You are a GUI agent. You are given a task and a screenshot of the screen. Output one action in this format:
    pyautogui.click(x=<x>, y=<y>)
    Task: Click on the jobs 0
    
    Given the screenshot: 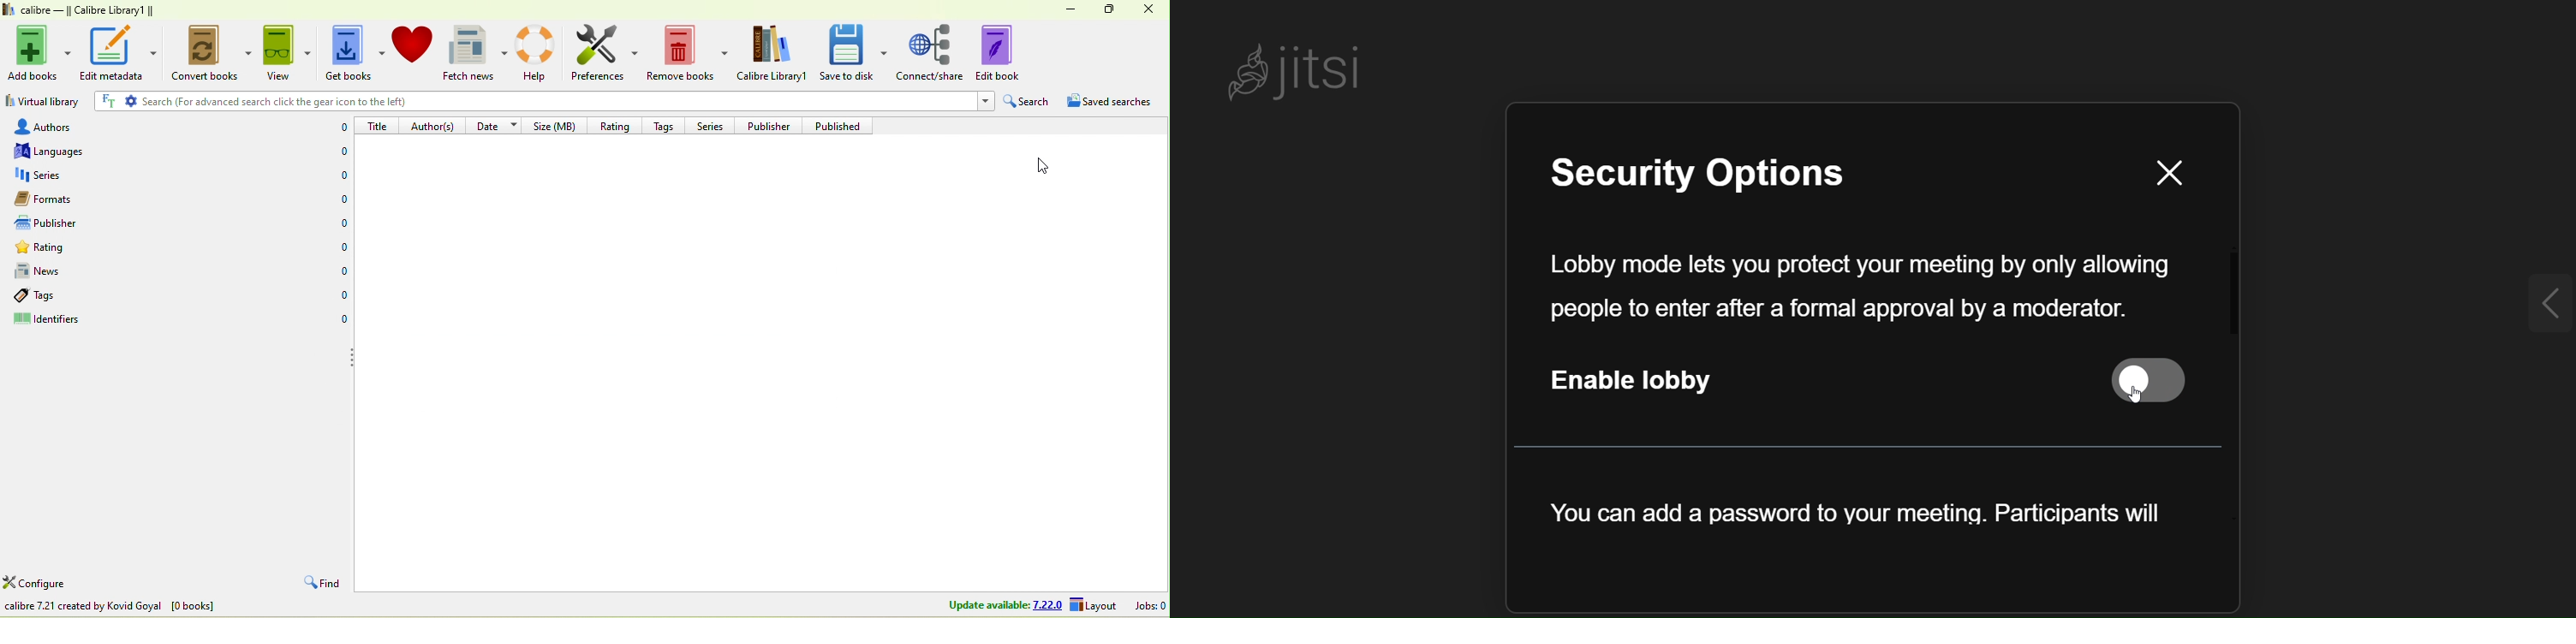 What is the action you would take?
    pyautogui.click(x=1150, y=605)
    